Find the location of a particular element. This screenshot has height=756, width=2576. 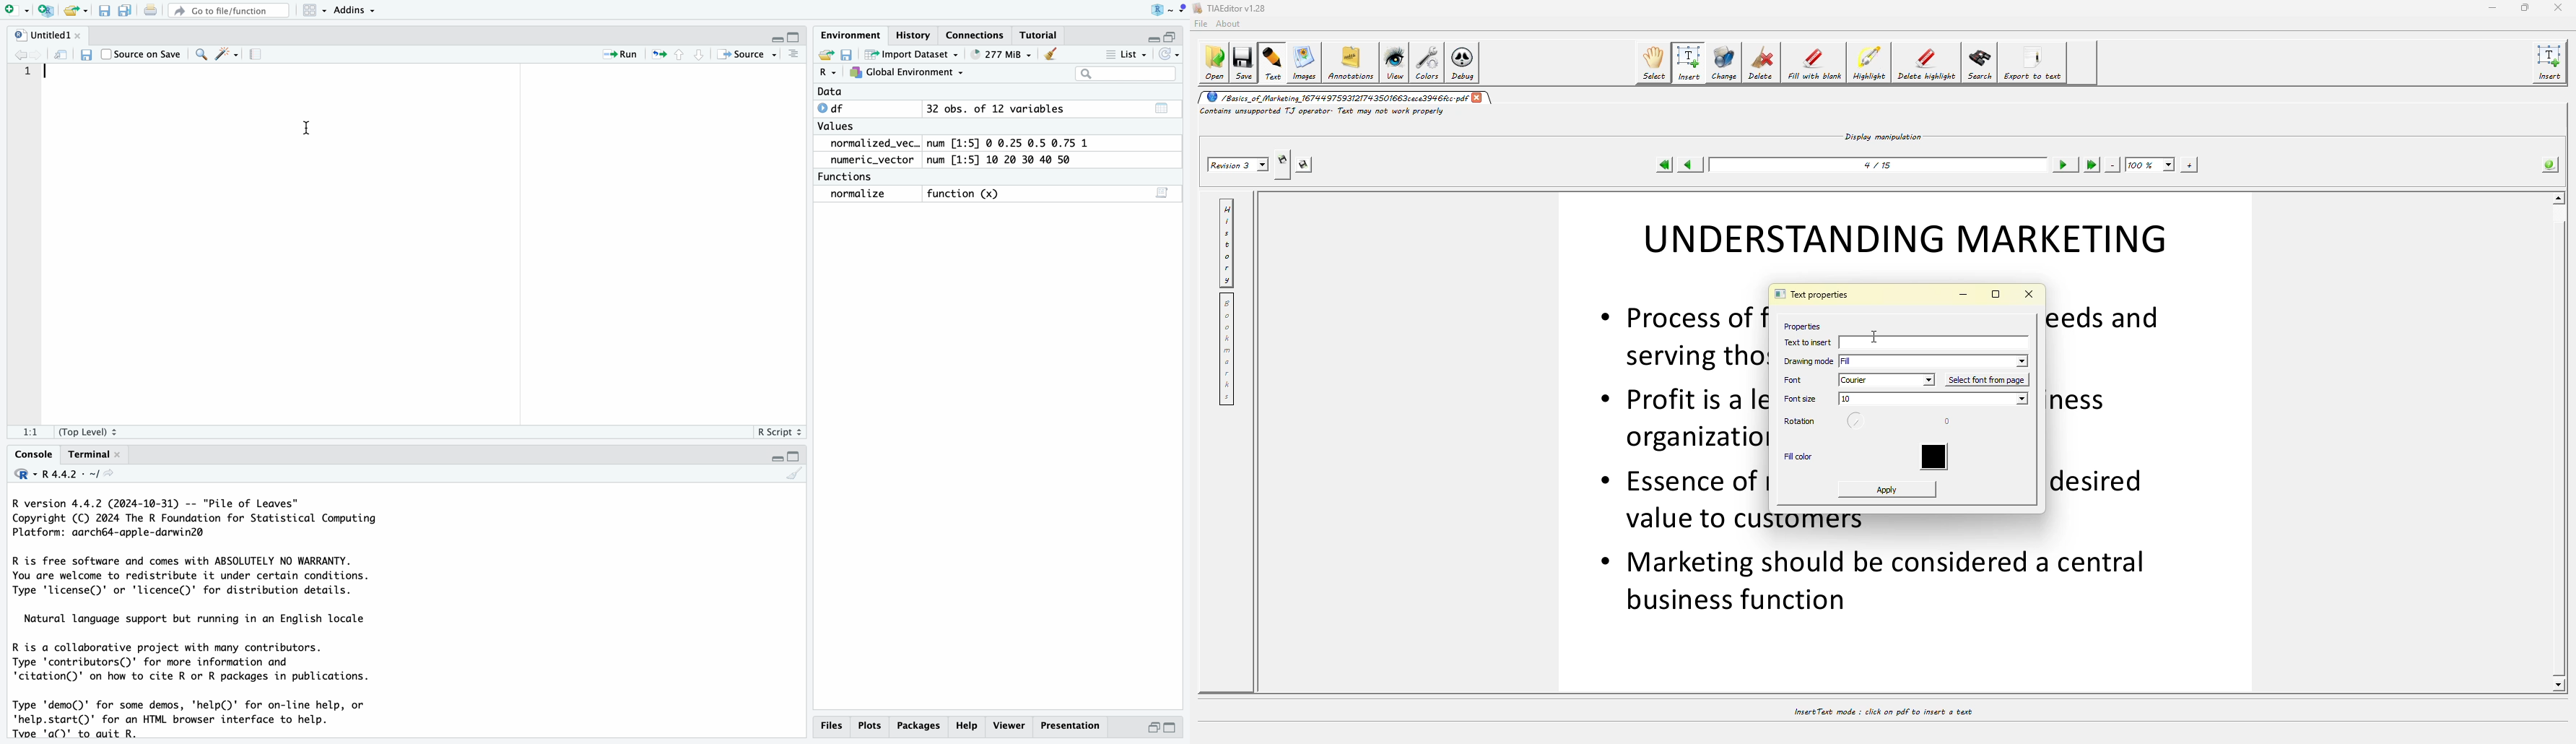

SHARE is located at coordinates (824, 55).